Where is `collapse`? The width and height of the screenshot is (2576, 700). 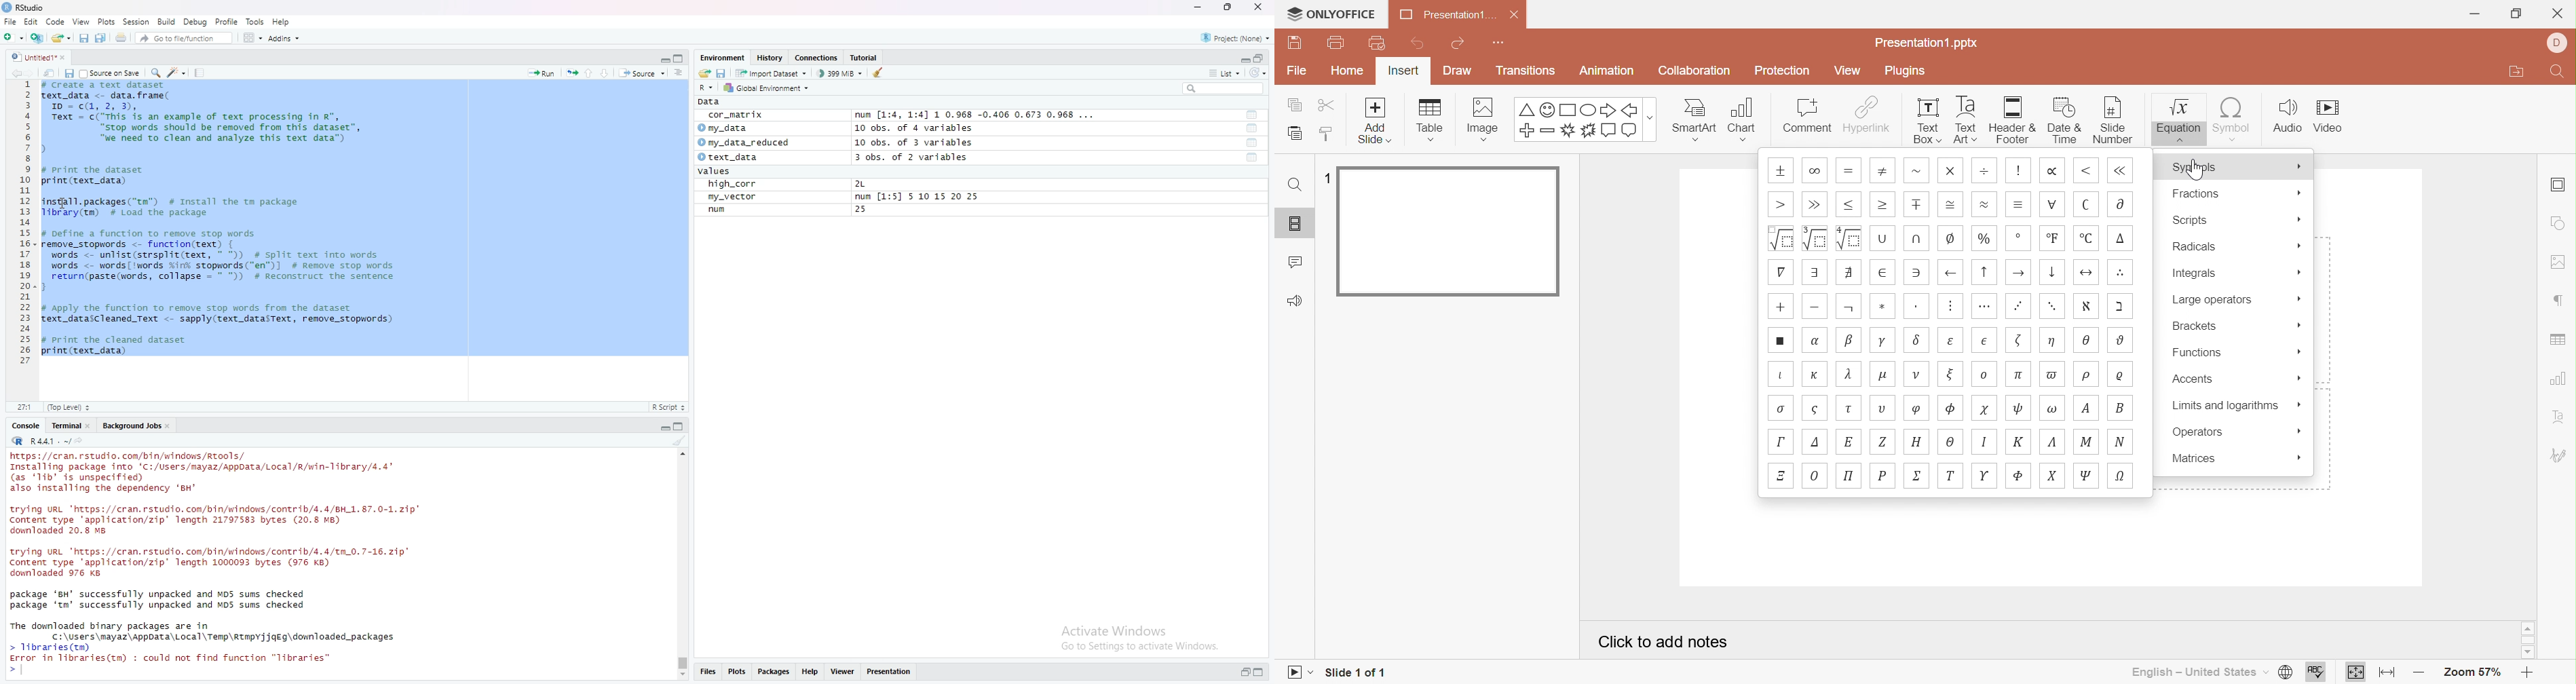 collapse is located at coordinates (680, 60).